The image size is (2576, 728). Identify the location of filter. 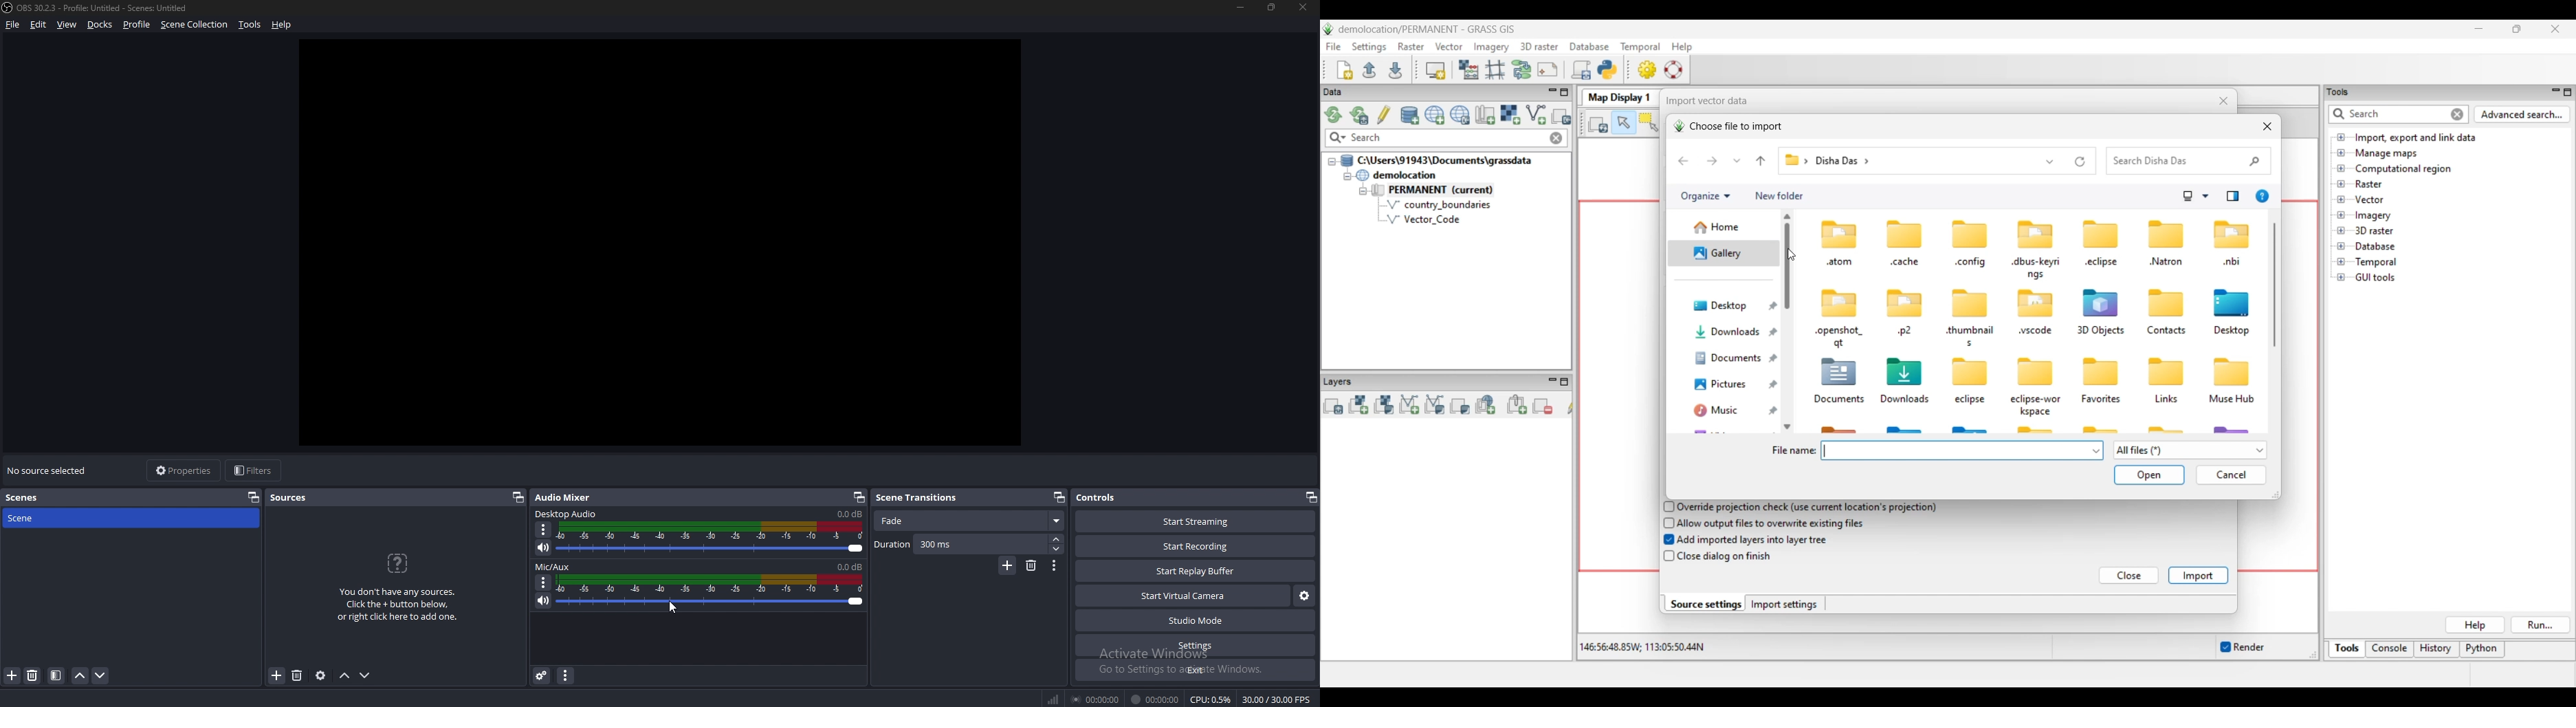
(56, 676).